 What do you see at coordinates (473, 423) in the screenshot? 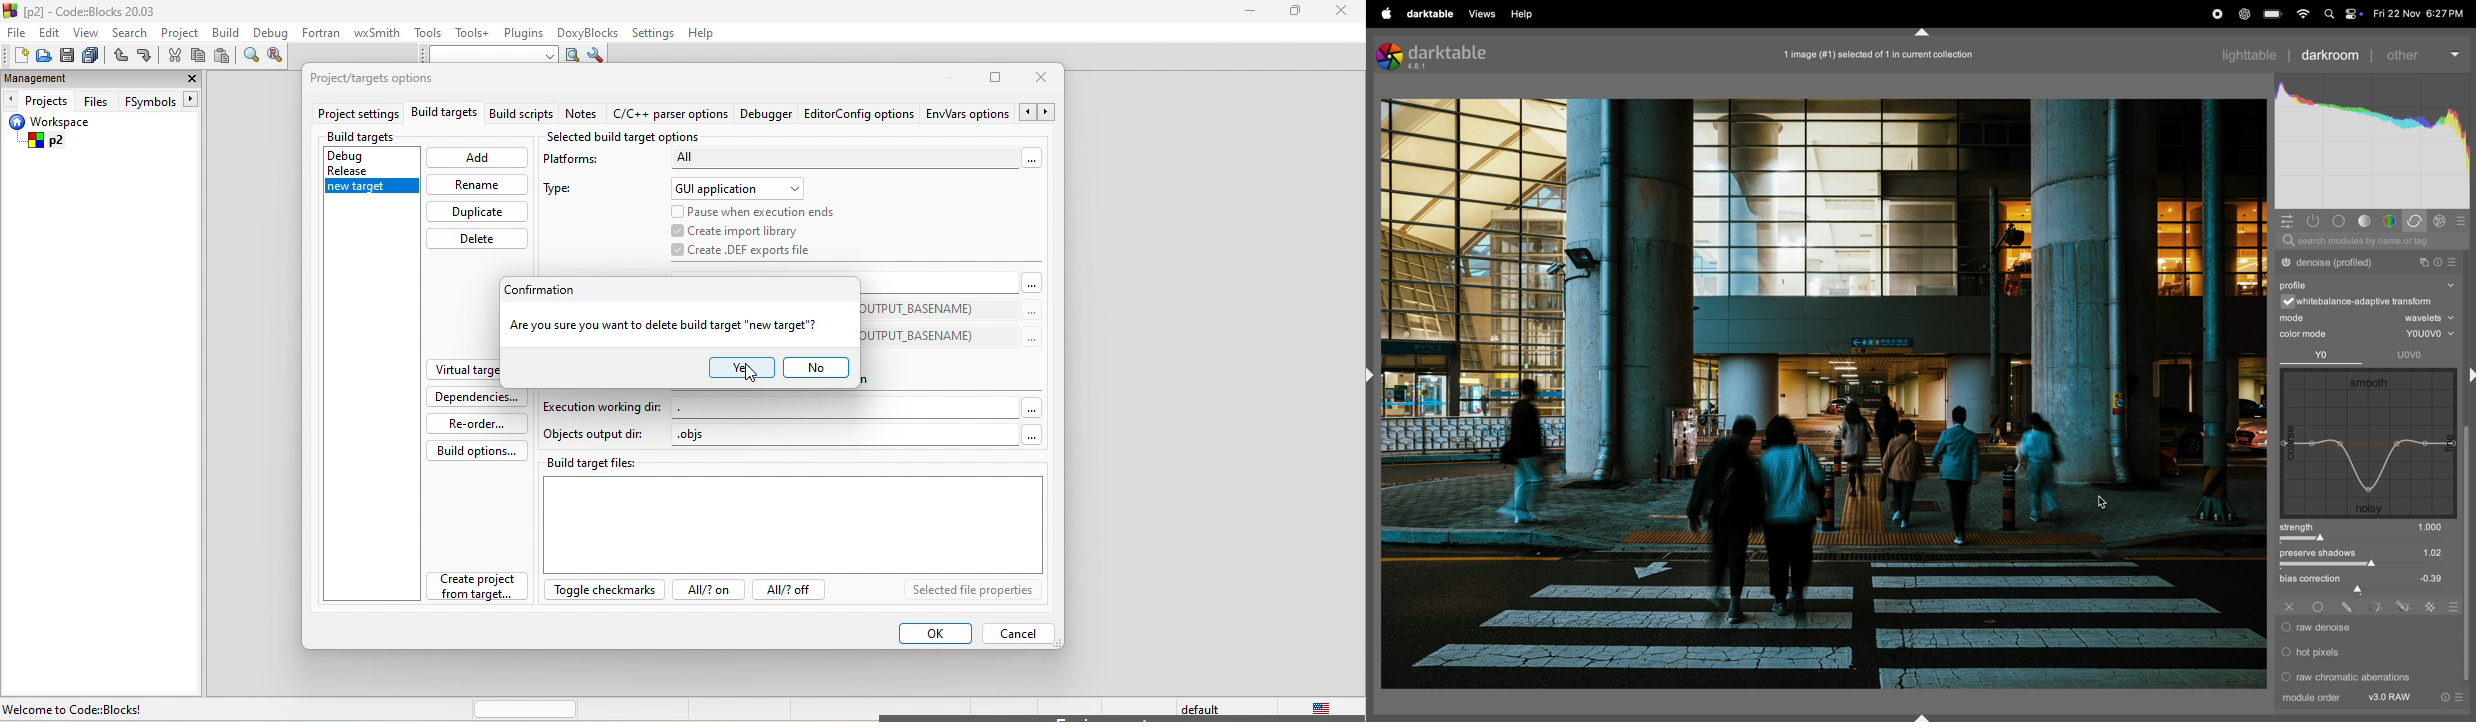
I see `re order` at bounding box center [473, 423].